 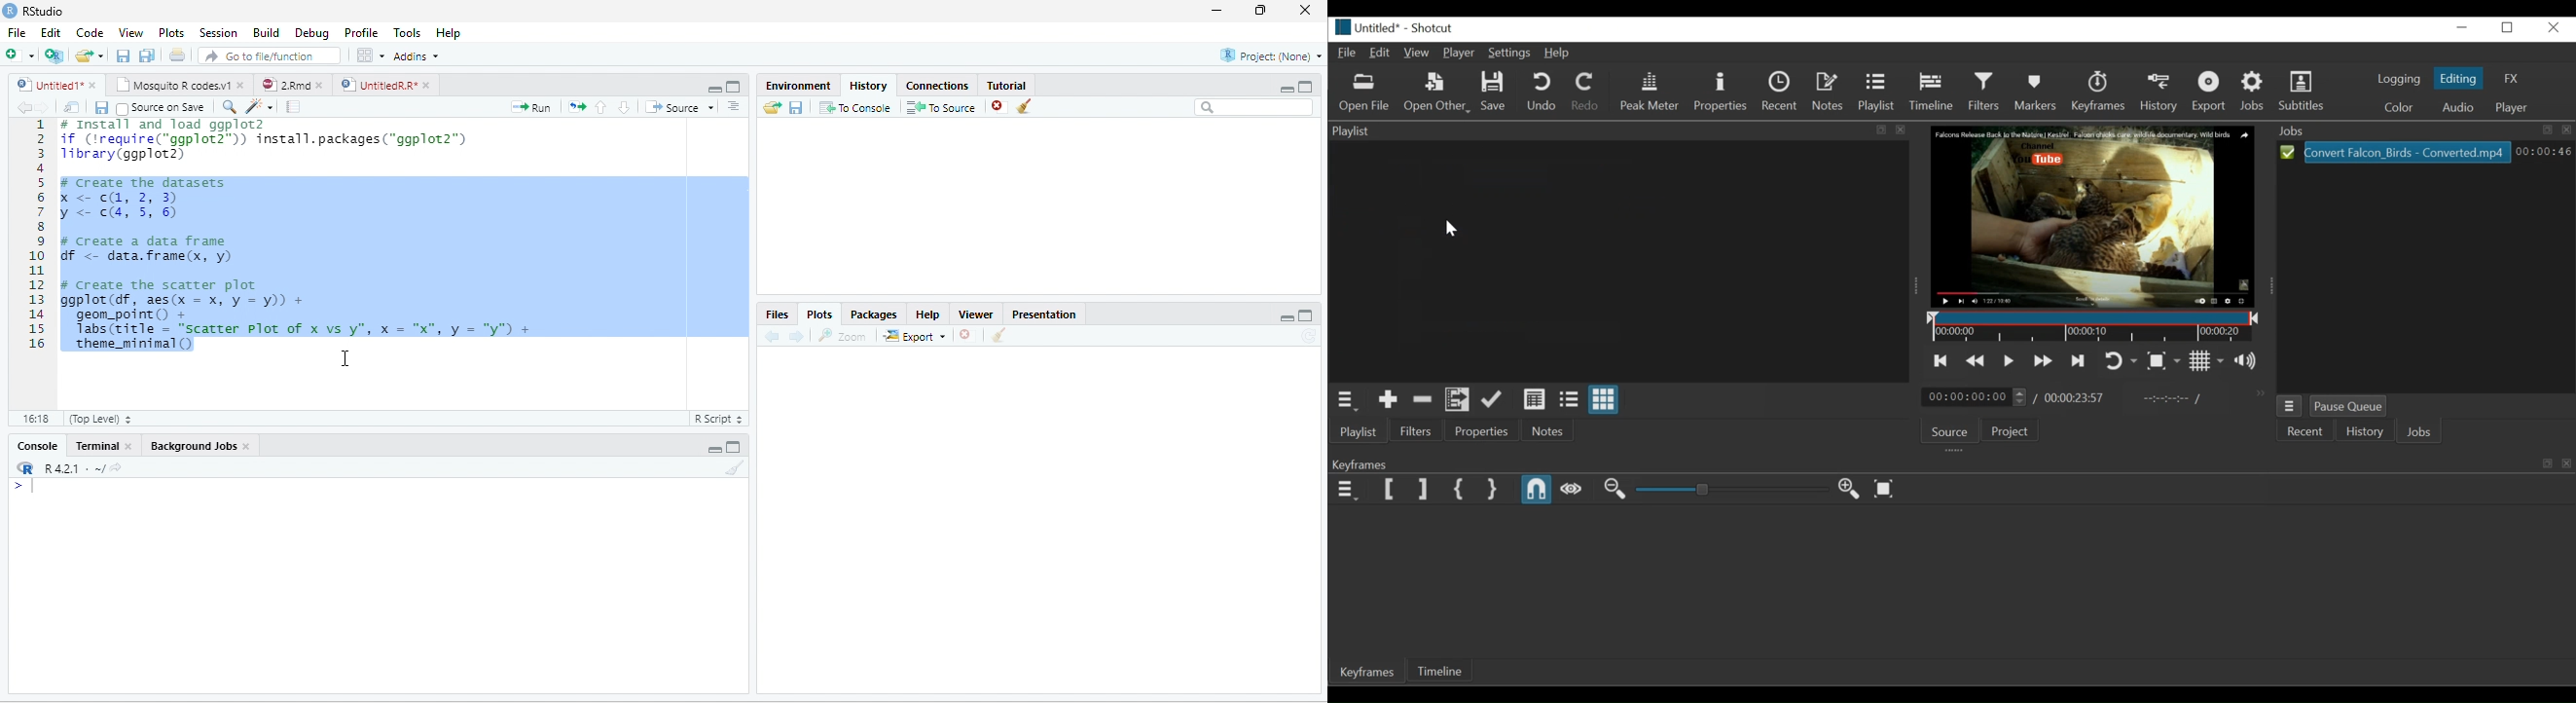 What do you see at coordinates (96, 446) in the screenshot?
I see `Terminal` at bounding box center [96, 446].